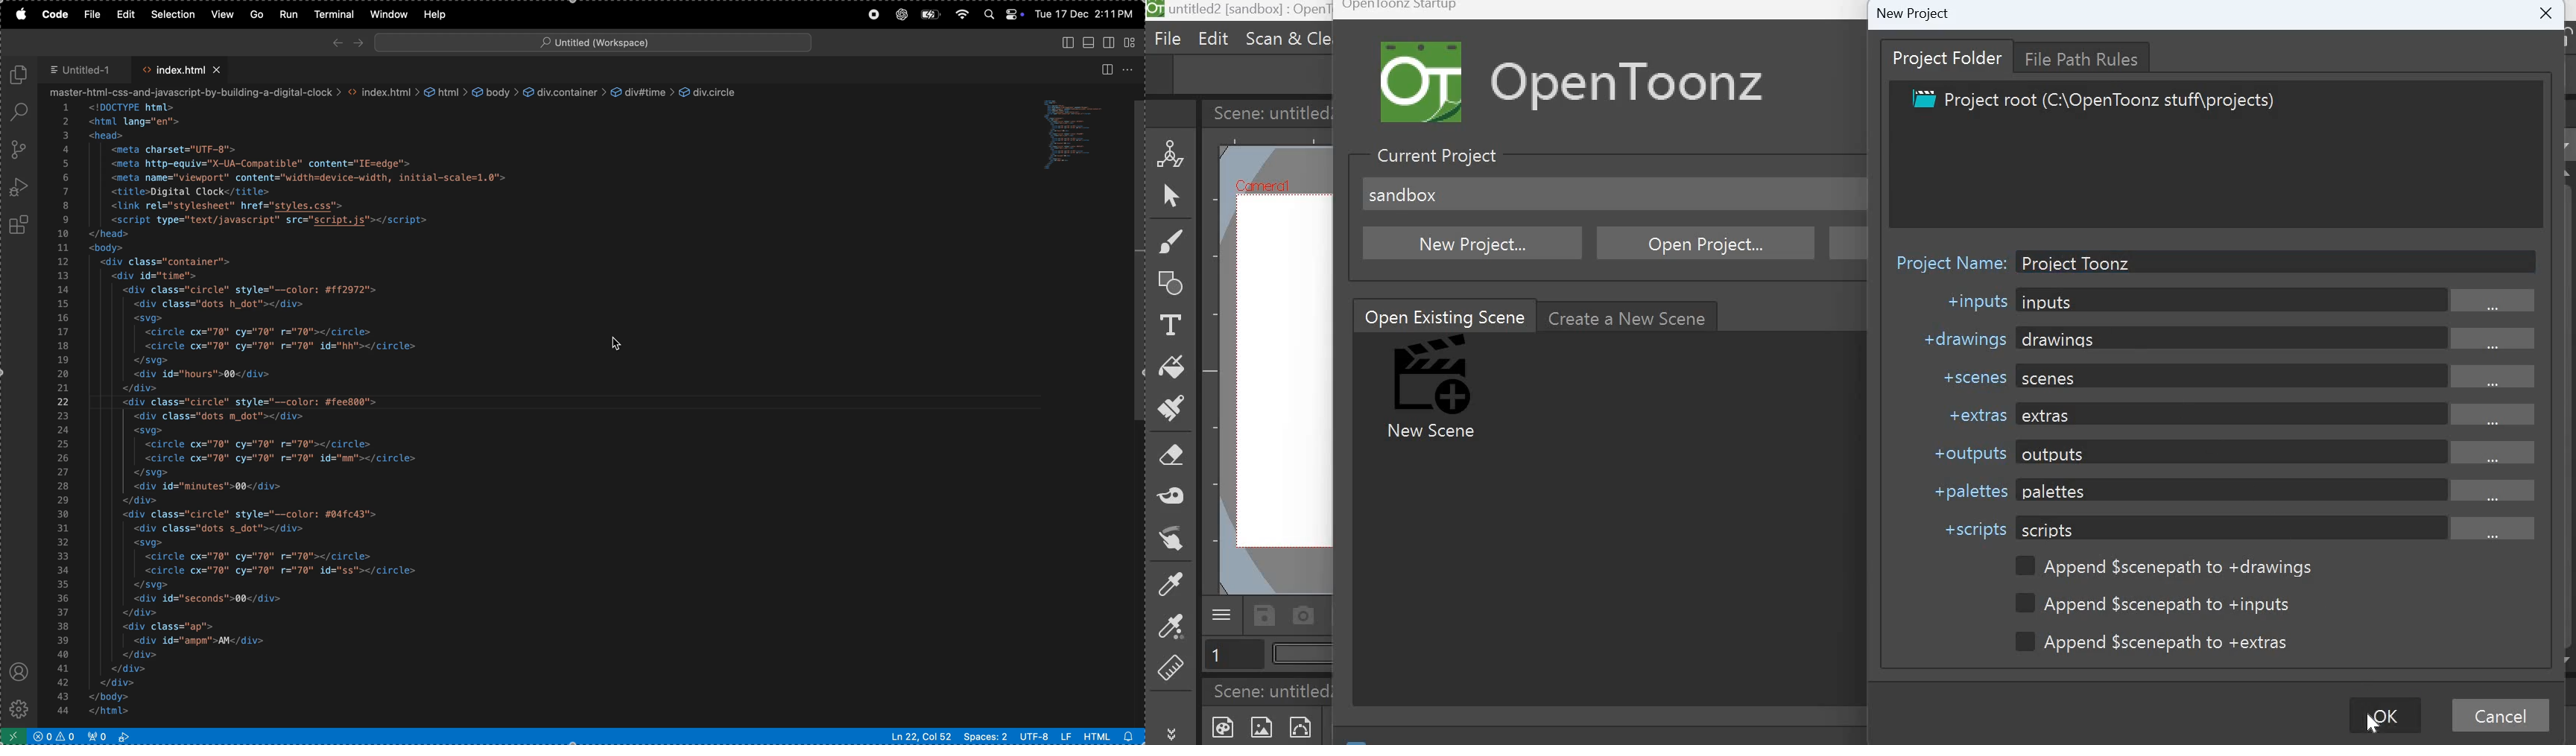  I want to click on back ward, so click(336, 44).